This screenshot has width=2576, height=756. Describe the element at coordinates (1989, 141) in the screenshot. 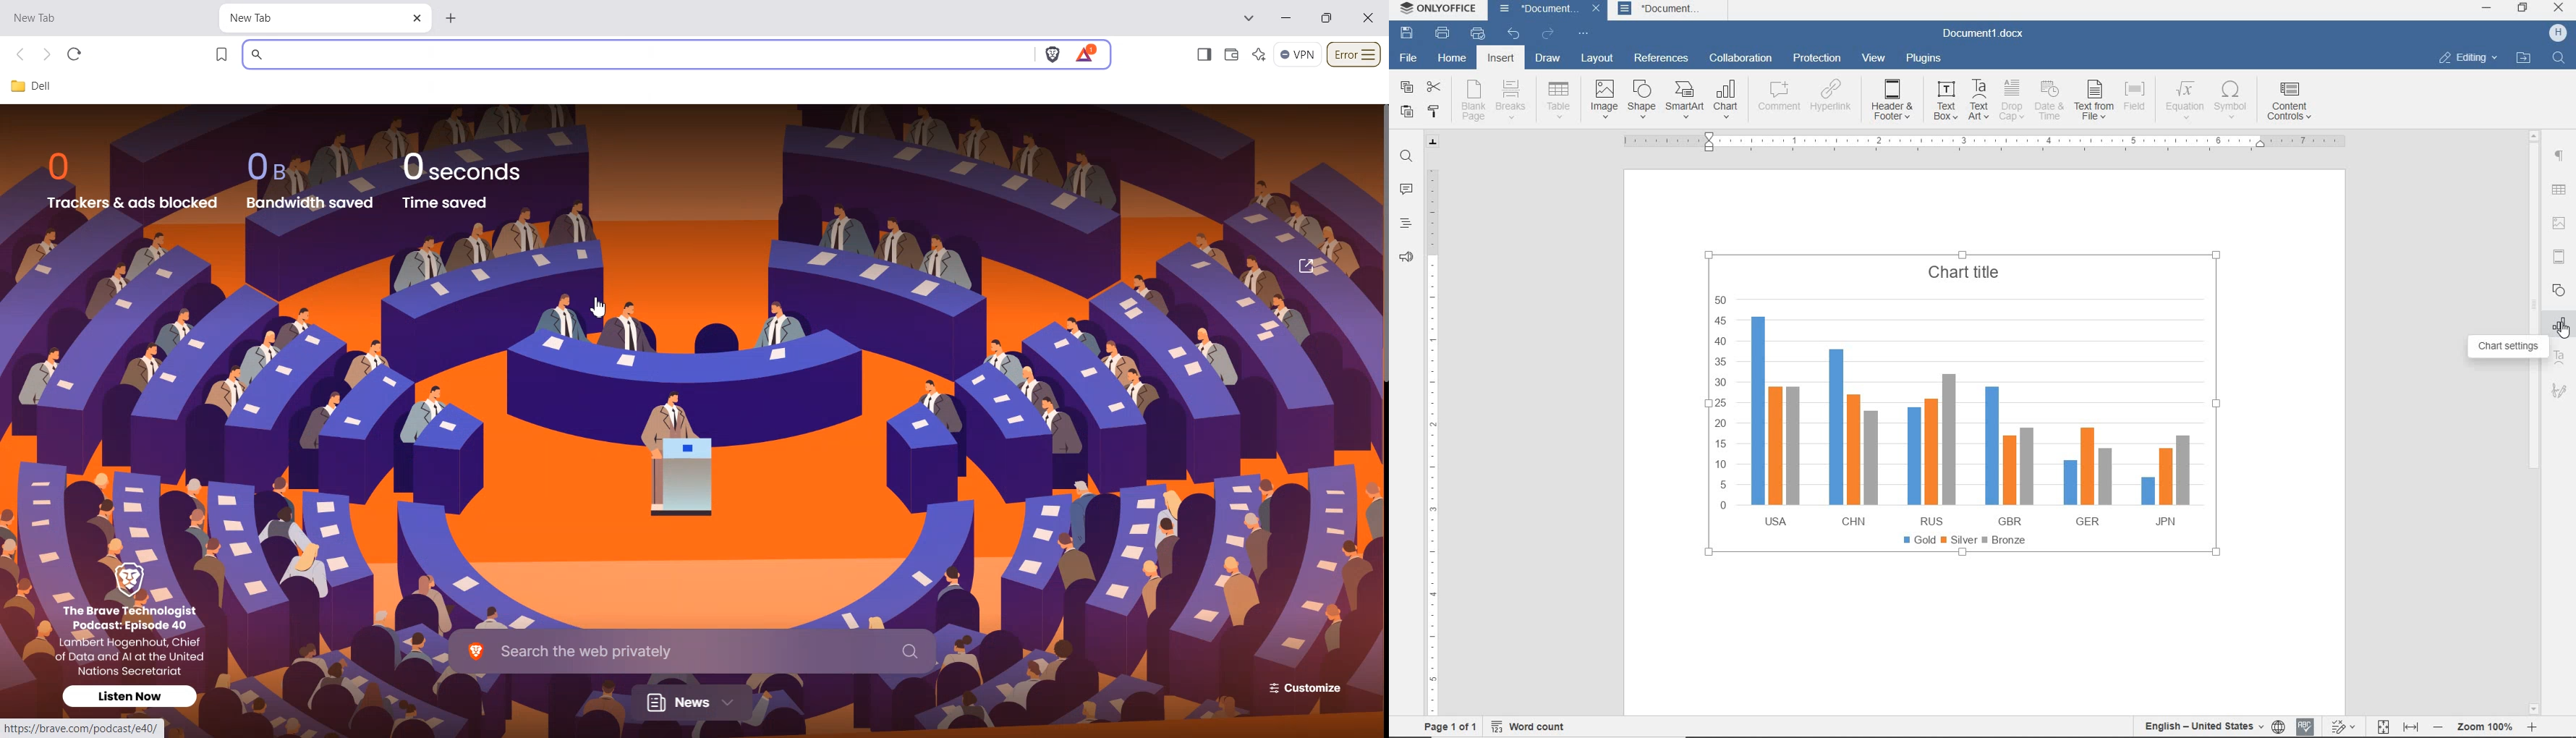

I see `ruler` at that location.